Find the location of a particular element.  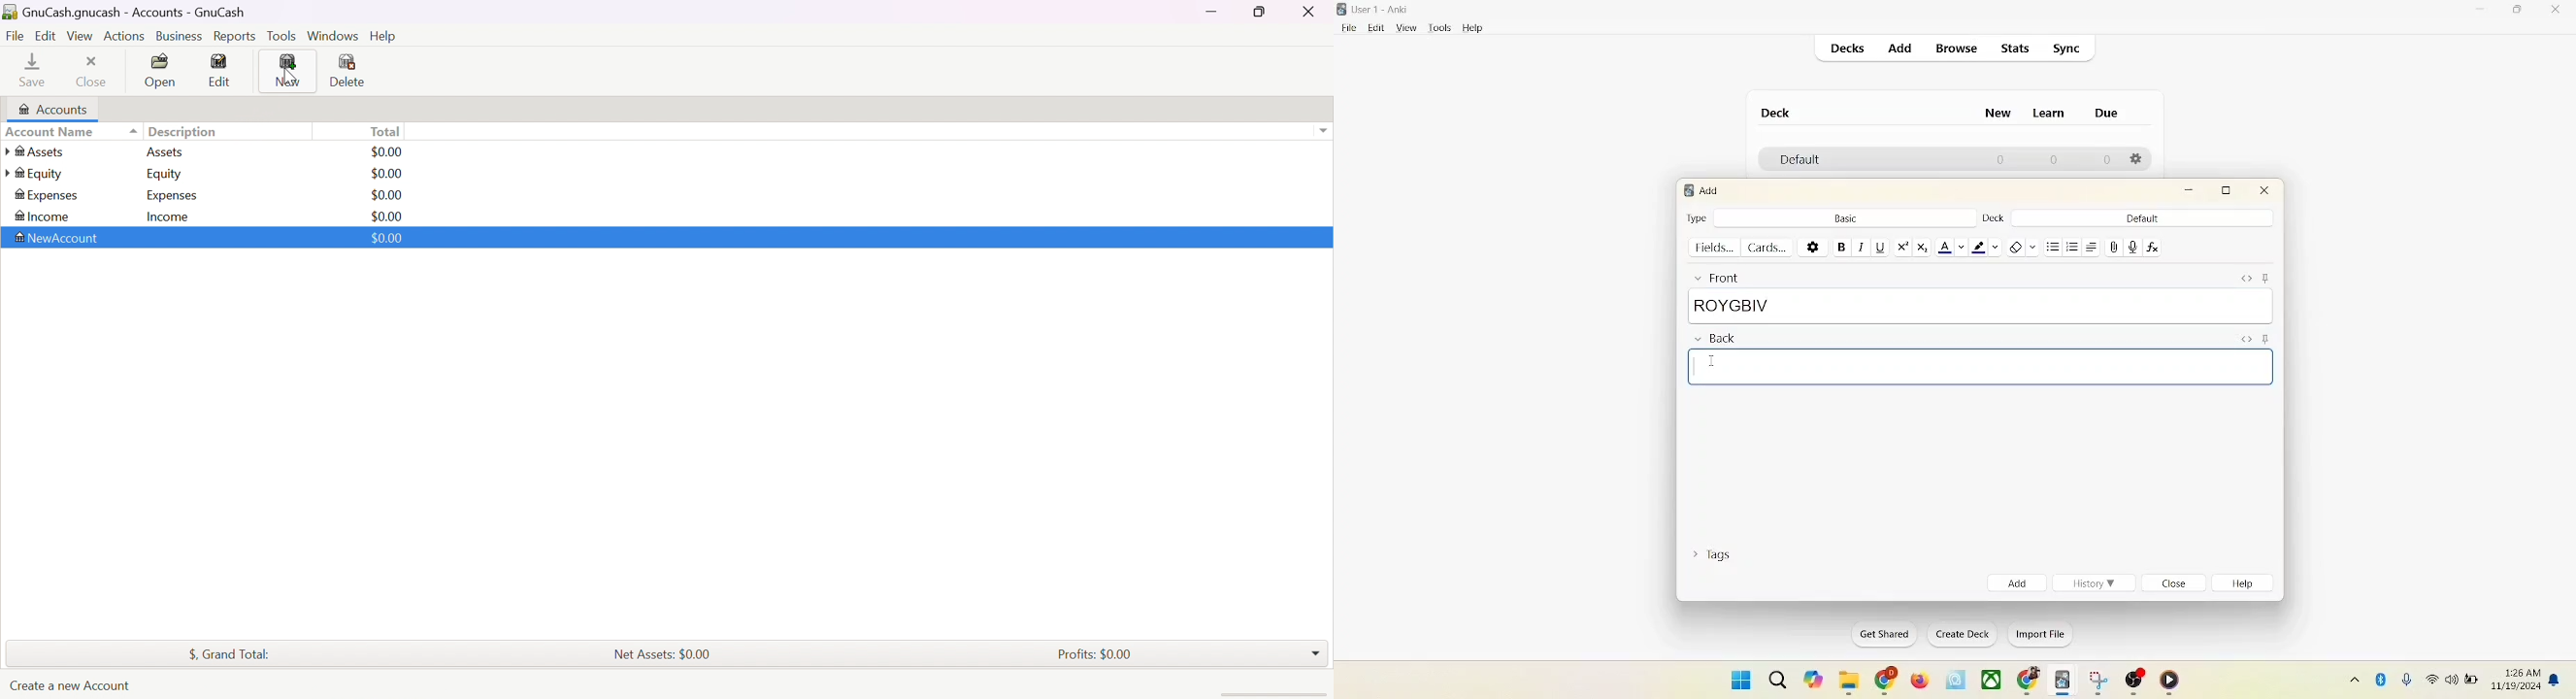

Net Assets: $0.00 is located at coordinates (664, 655).